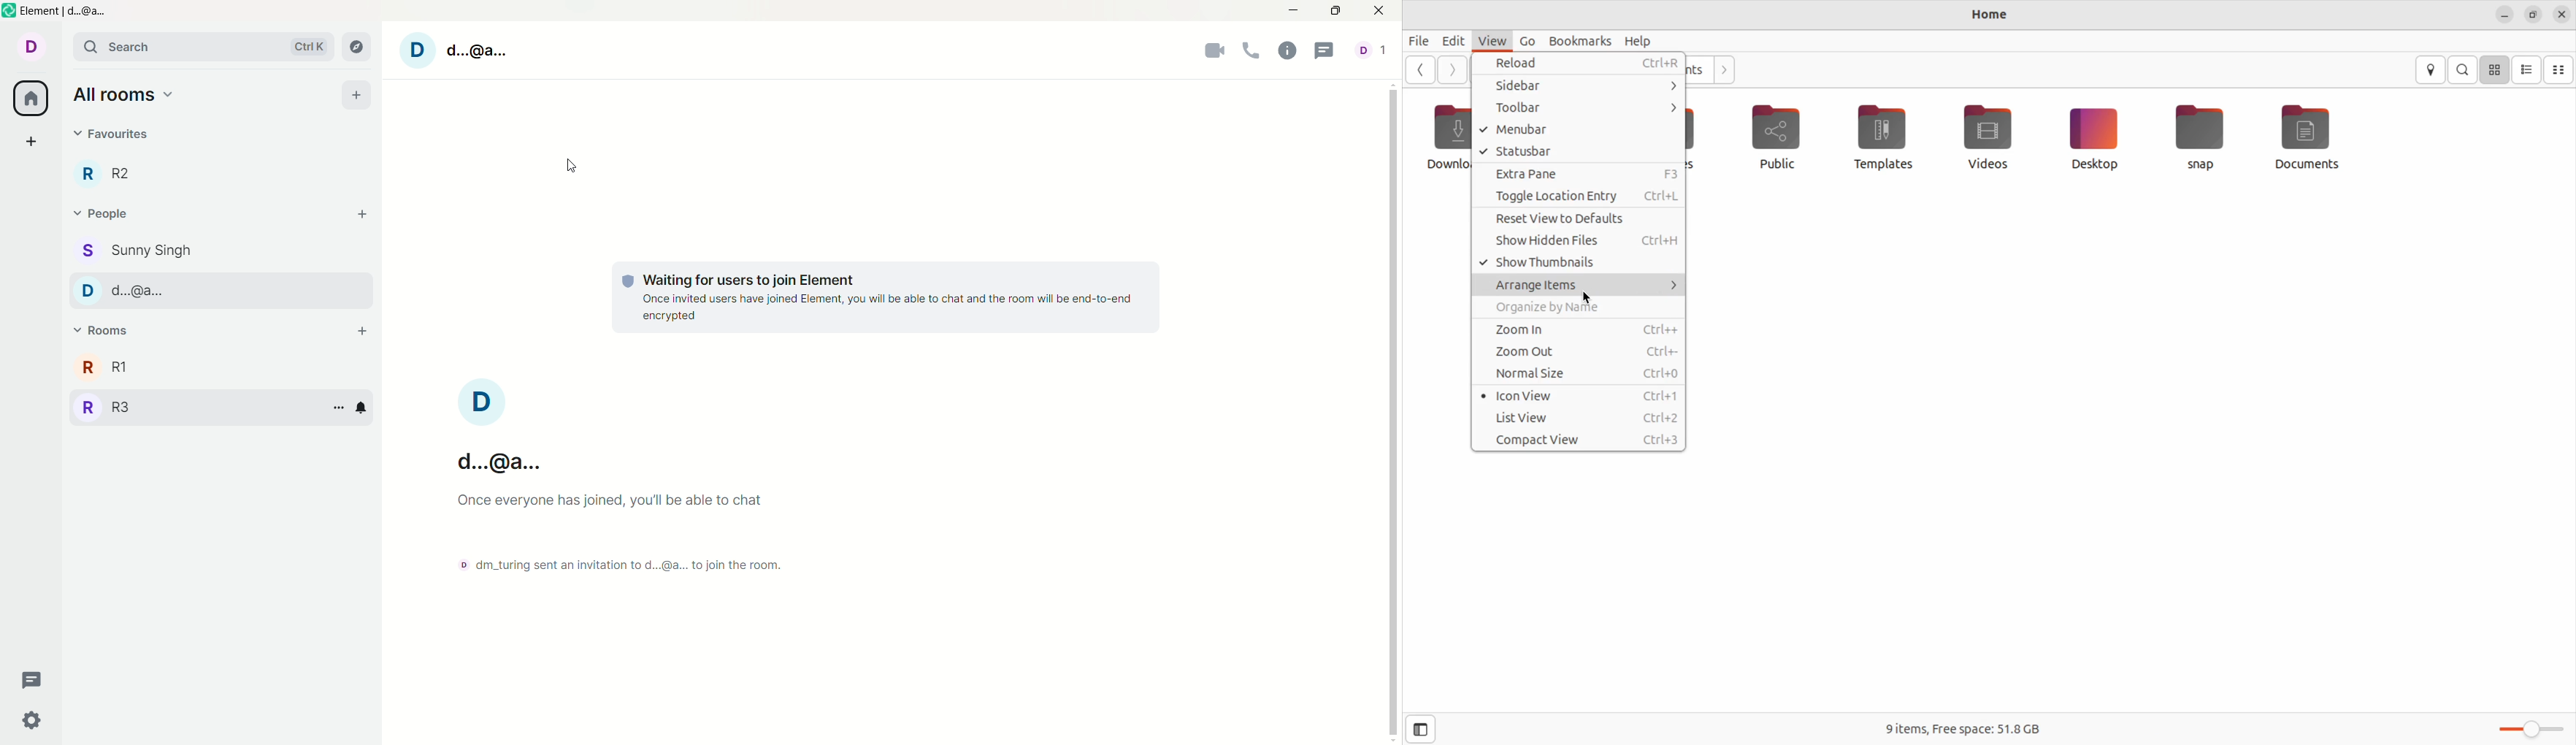 This screenshot has width=2576, height=756. I want to click on Element logo, so click(9, 10).